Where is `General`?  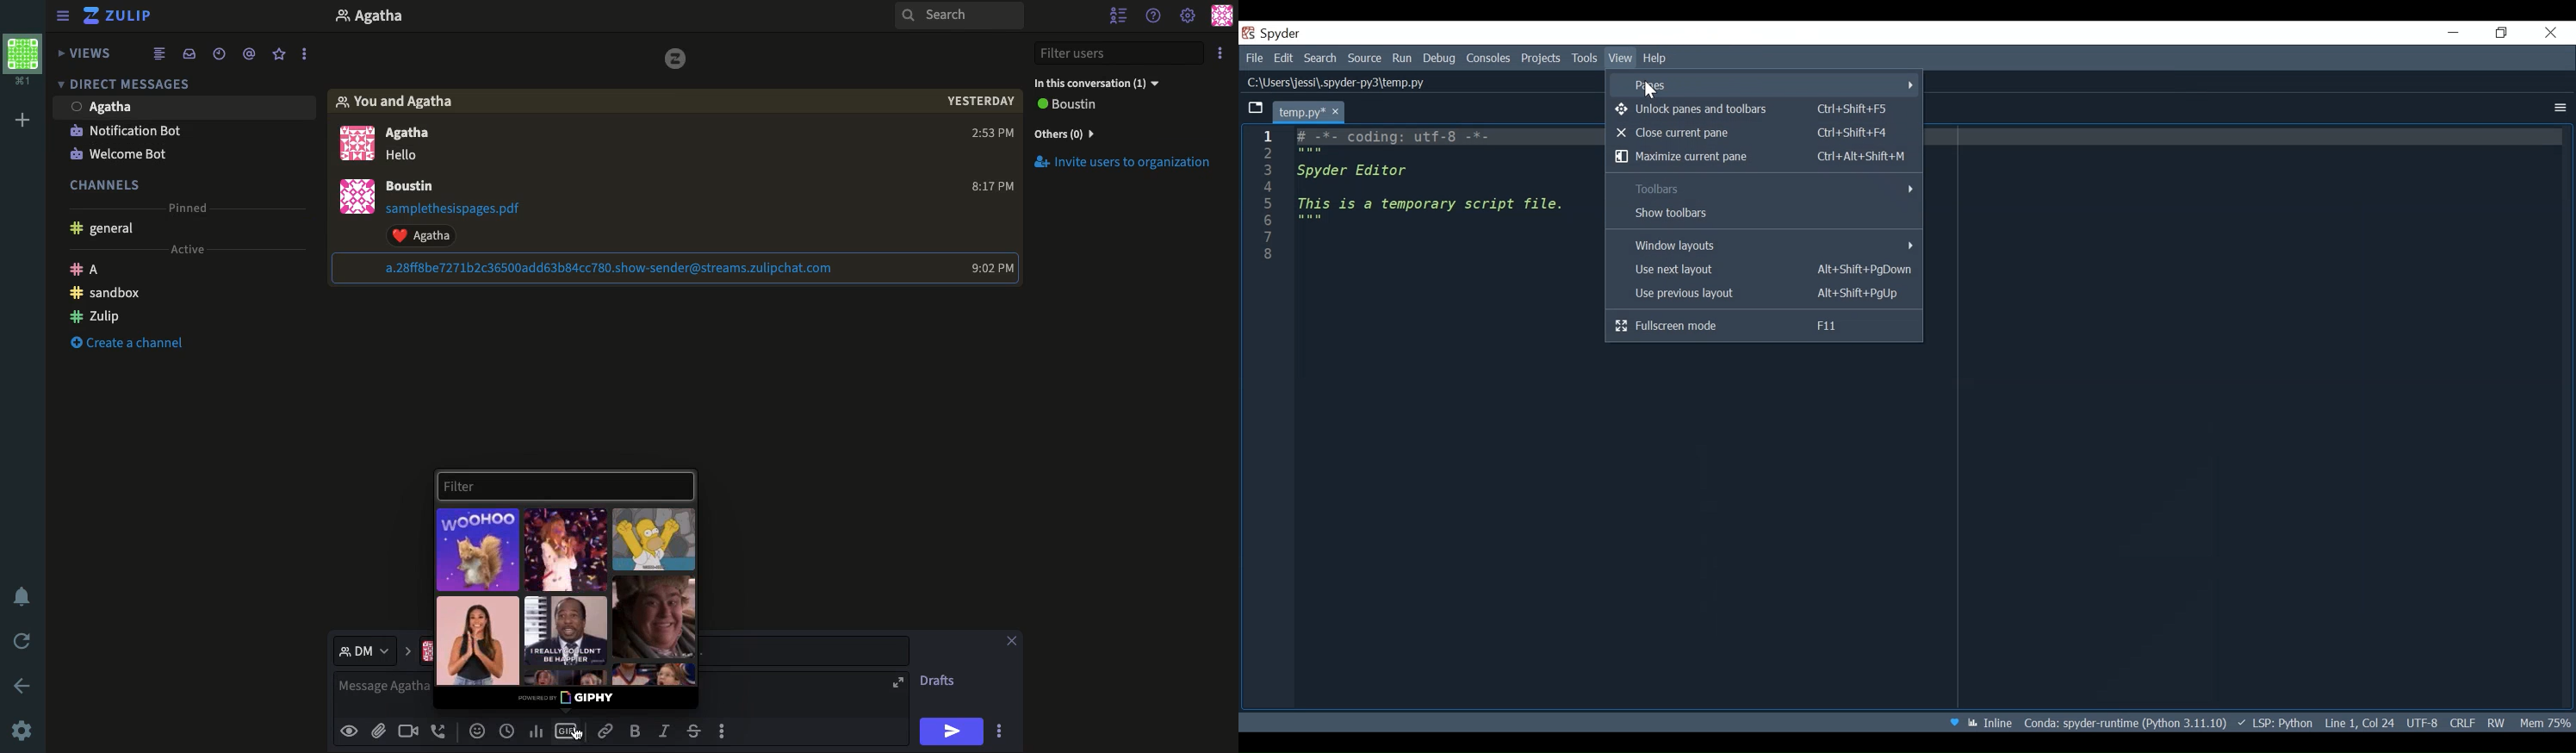
General is located at coordinates (107, 230).